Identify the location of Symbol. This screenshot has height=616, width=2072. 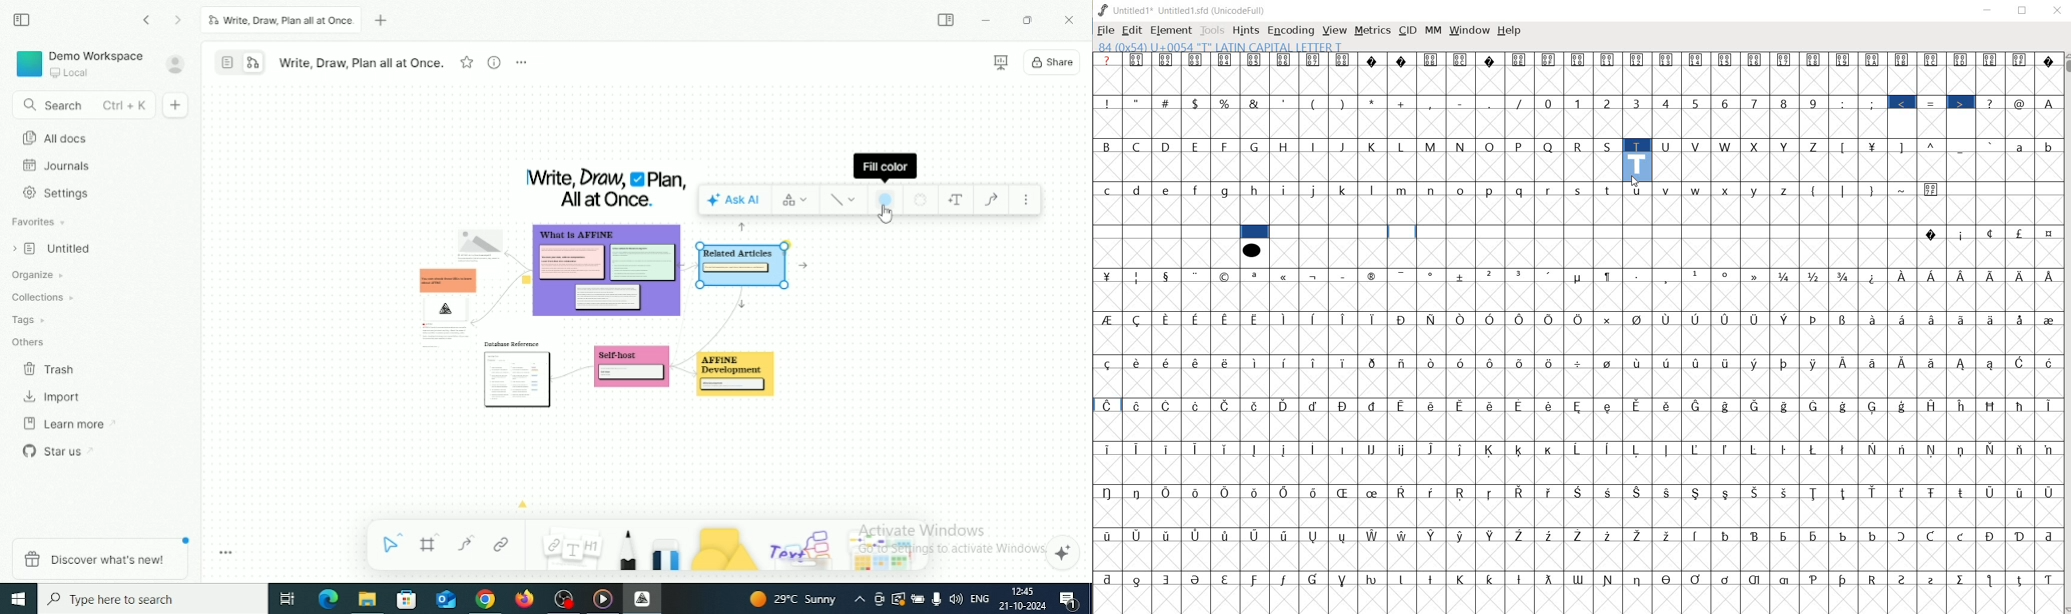
(1787, 407).